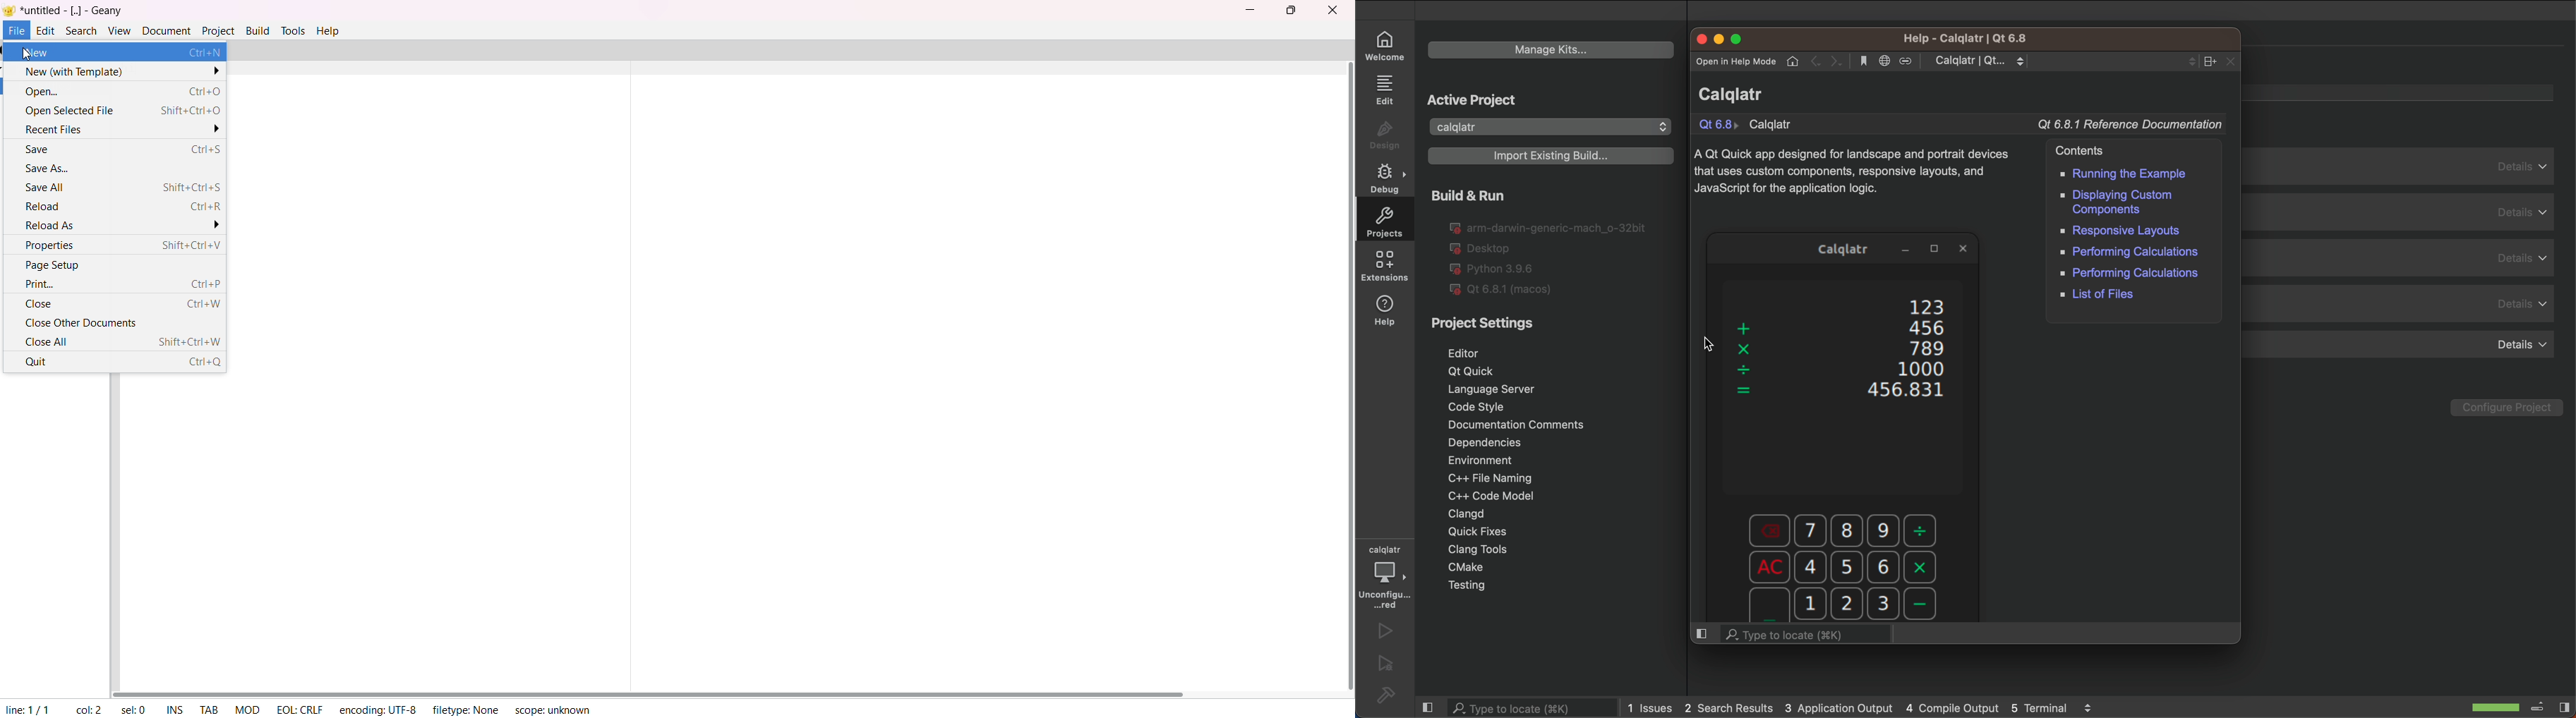 The image size is (2576, 728). What do you see at coordinates (1857, 173) in the screenshot?
I see `description` at bounding box center [1857, 173].